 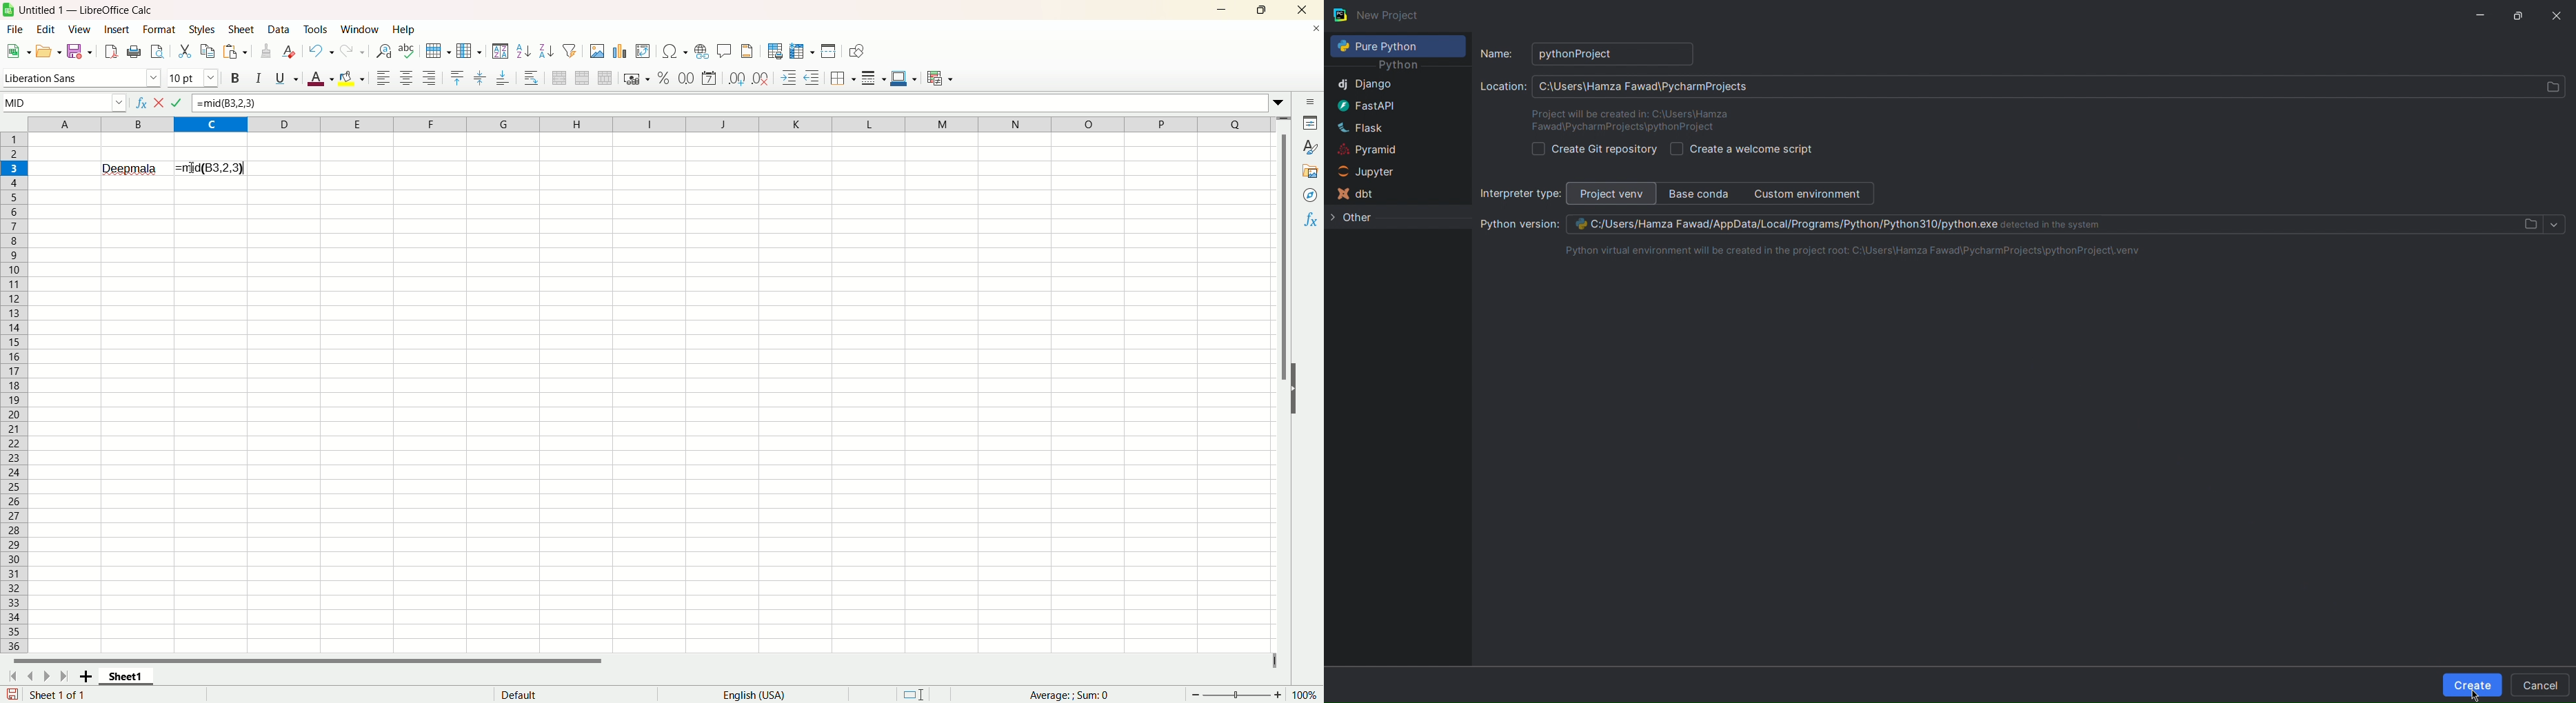 I want to click on Open, so click(x=50, y=50).